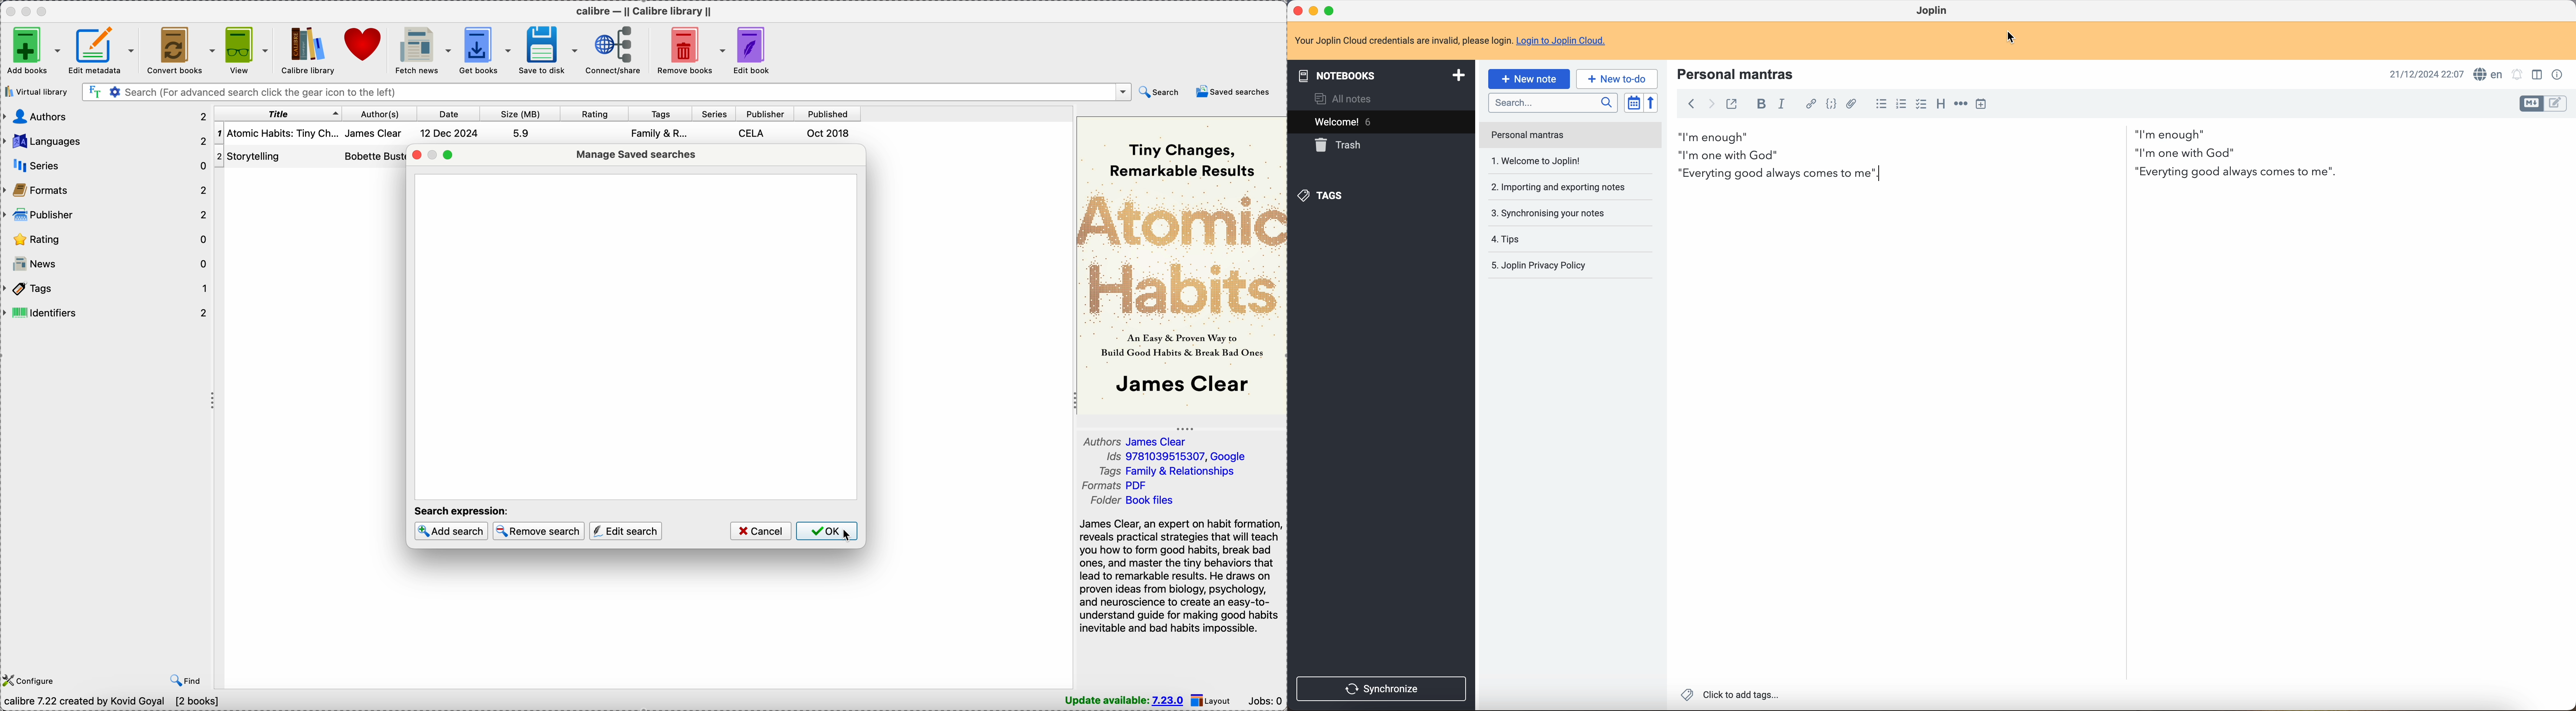 This screenshot has height=728, width=2576. I want to click on new to-do, so click(1617, 78).